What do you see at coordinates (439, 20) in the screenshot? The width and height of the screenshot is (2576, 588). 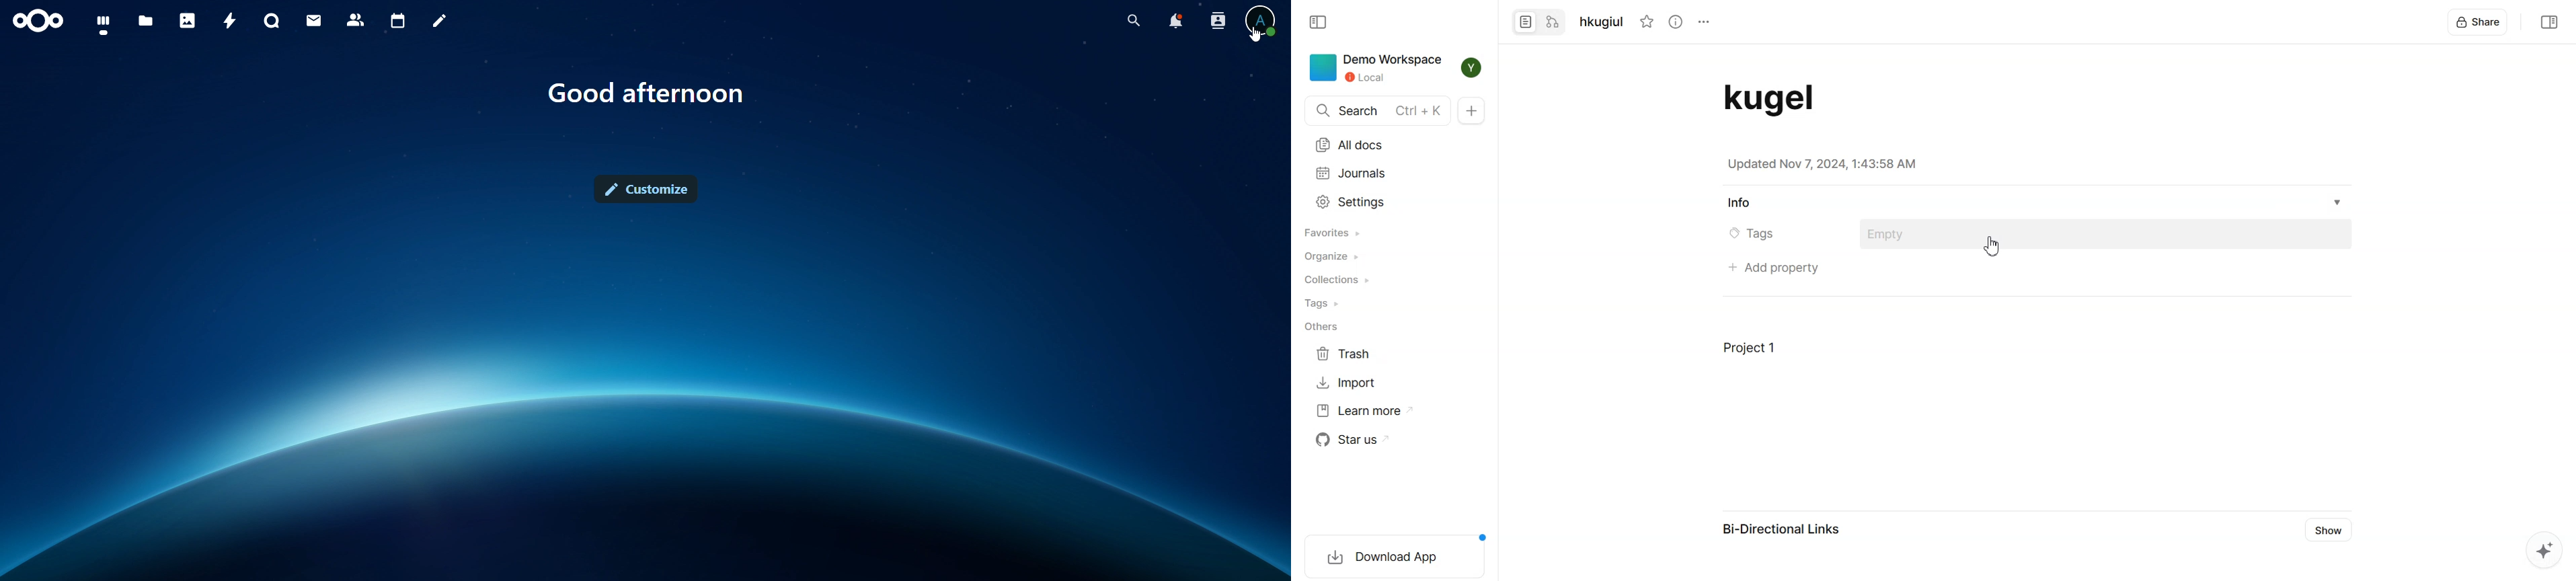 I see `notes` at bounding box center [439, 20].